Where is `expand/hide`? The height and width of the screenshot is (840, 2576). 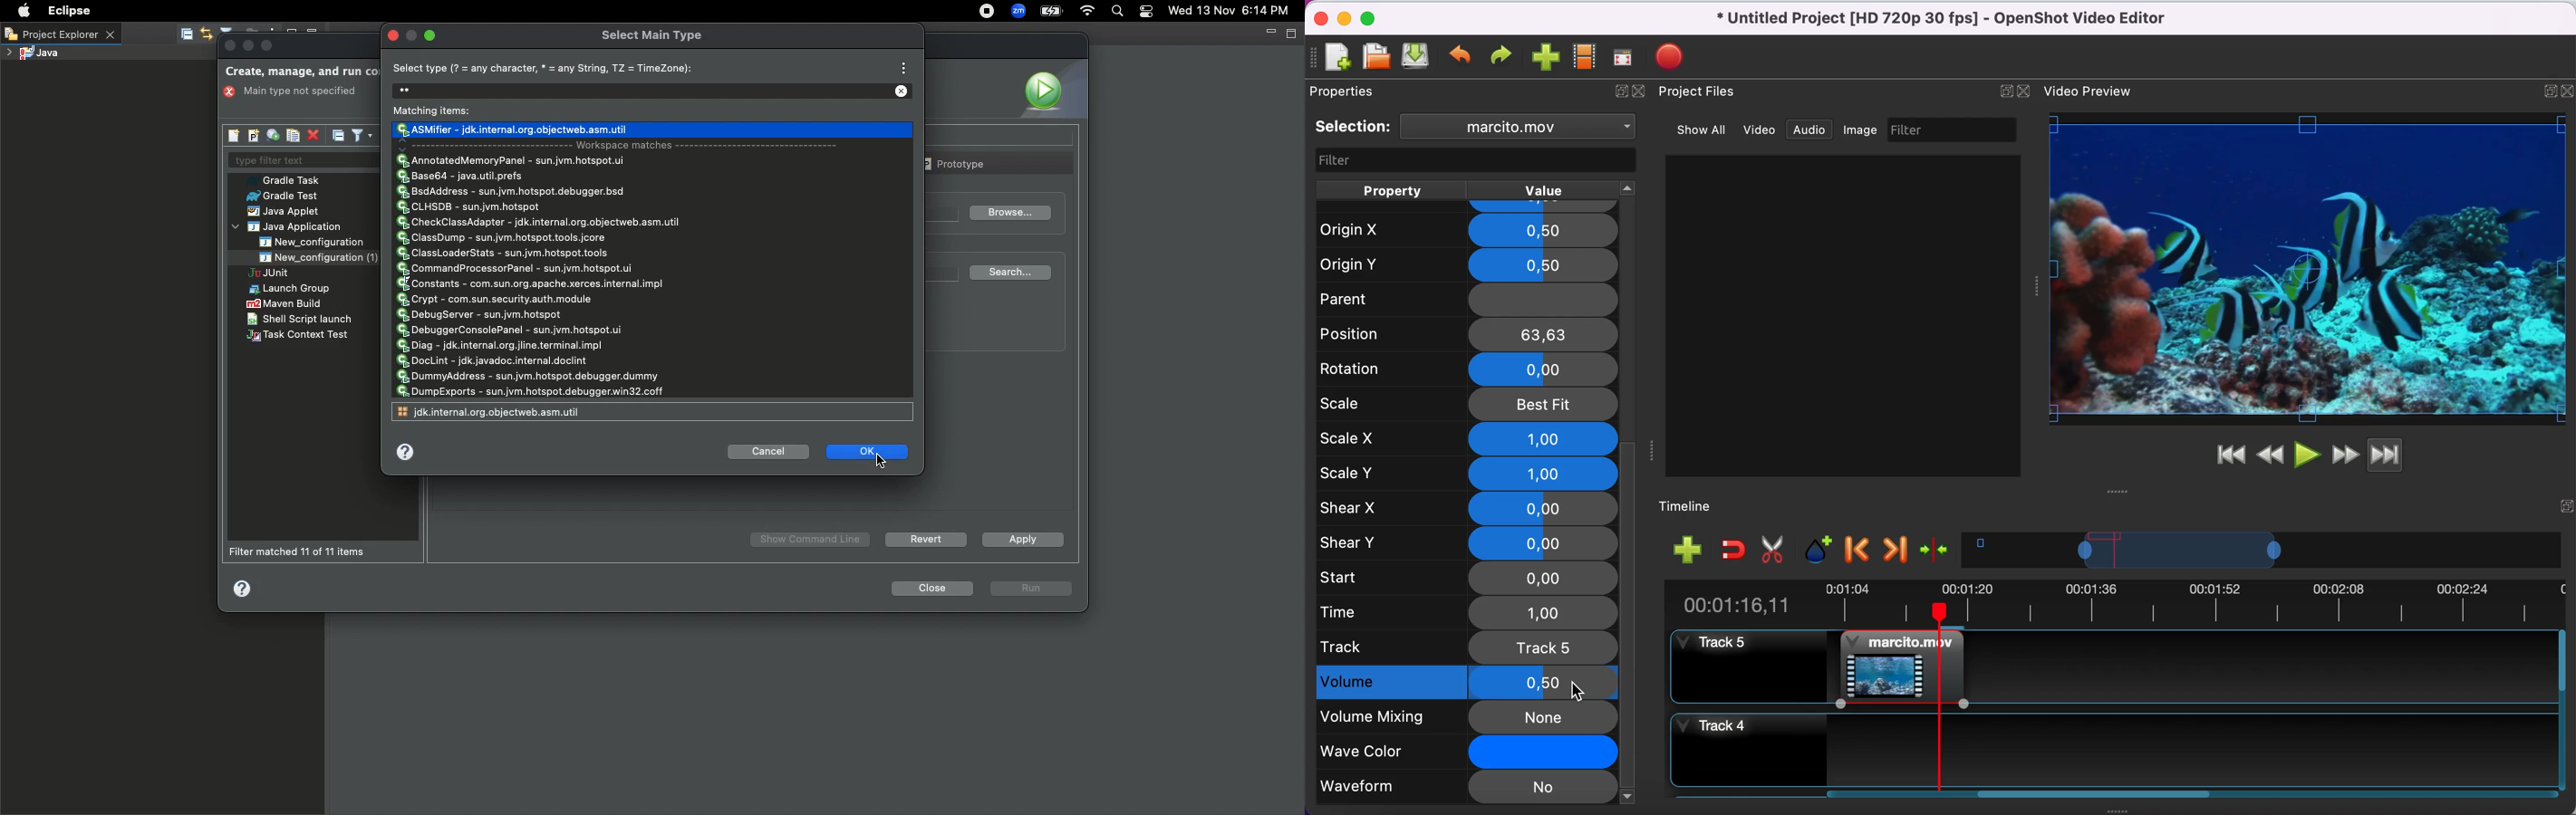 expand/hide is located at coordinates (2568, 88).